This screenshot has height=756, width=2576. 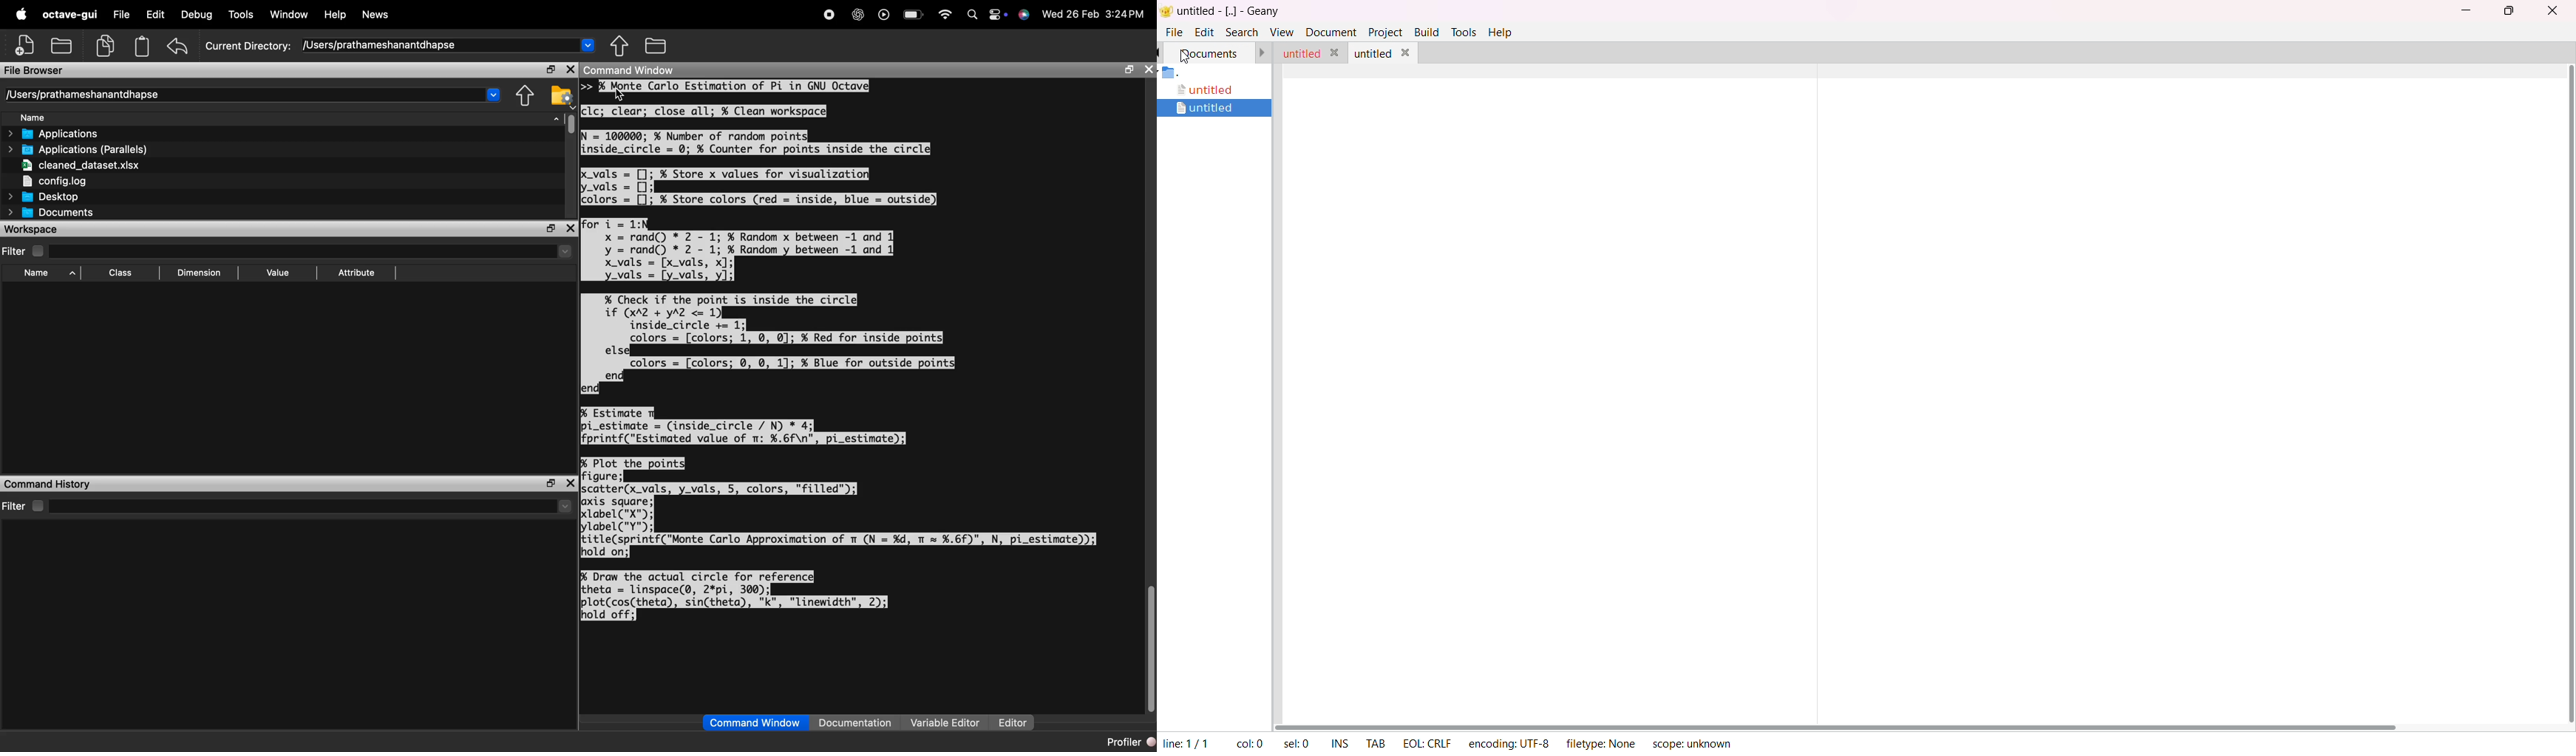 What do you see at coordinates (22, 251) in the screenshot?
I see `Filter` at bounding box center [22, 251].